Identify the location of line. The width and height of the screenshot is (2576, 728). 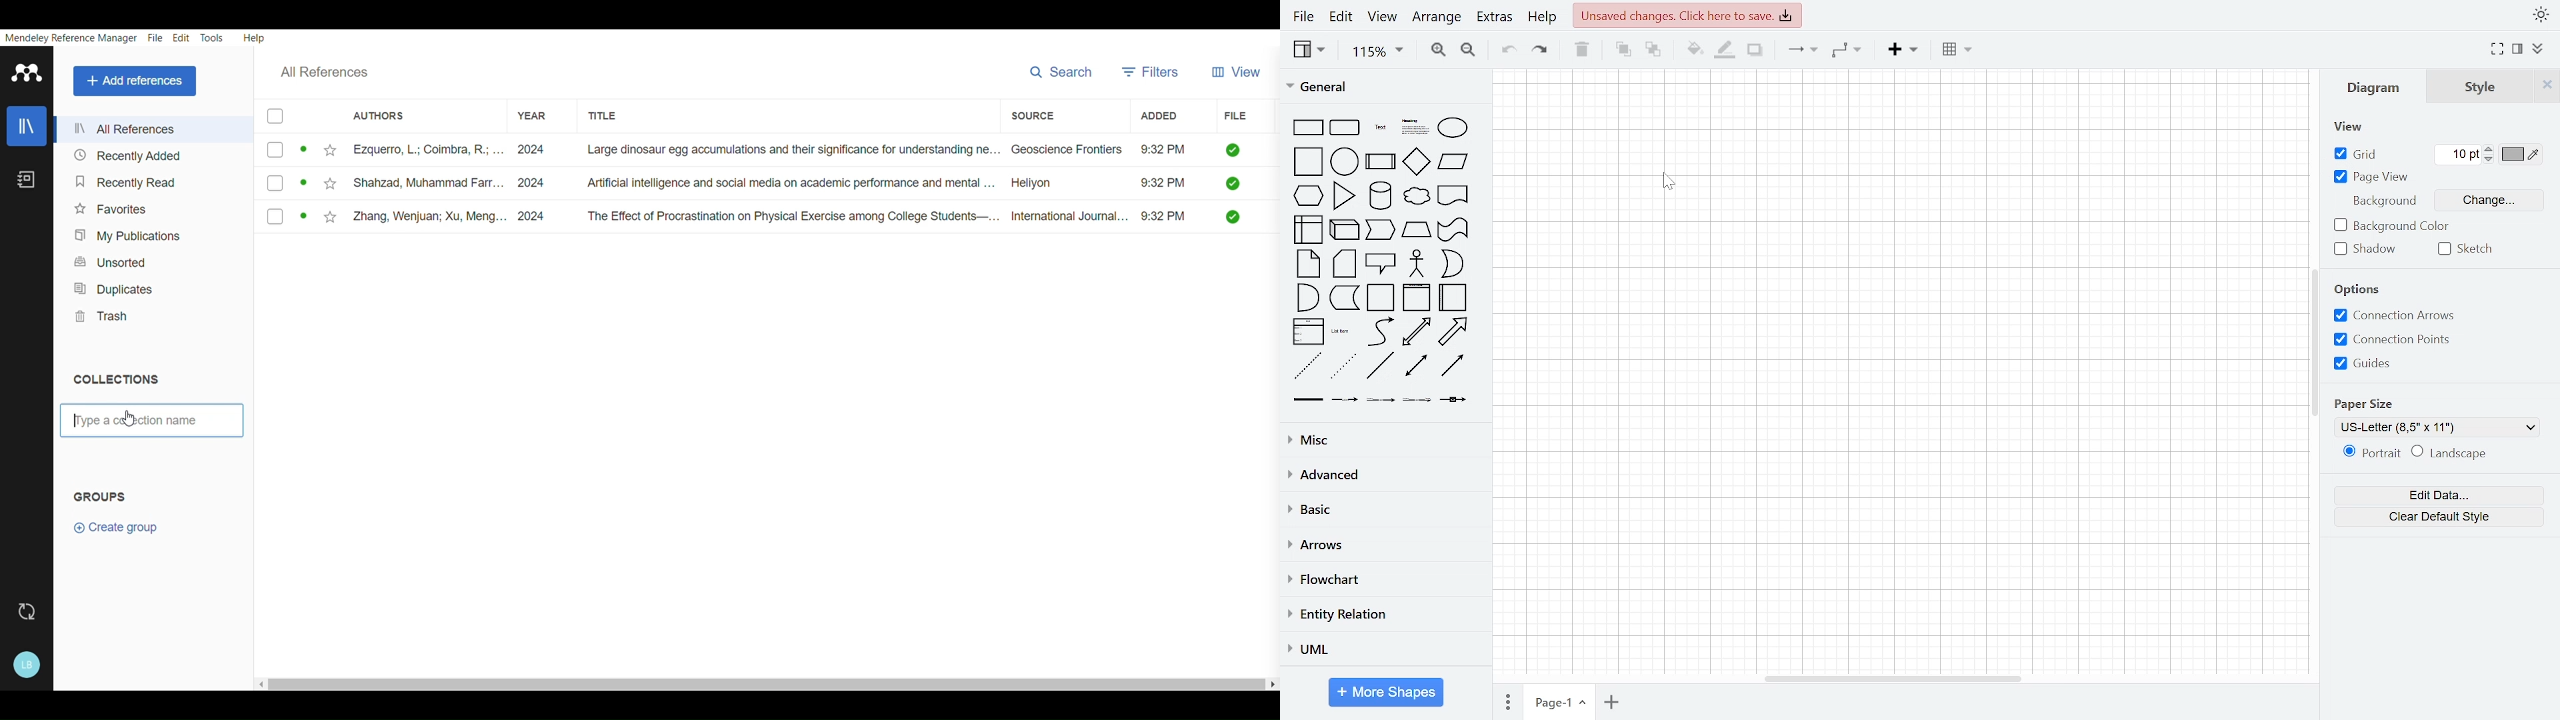
(1382, 367).